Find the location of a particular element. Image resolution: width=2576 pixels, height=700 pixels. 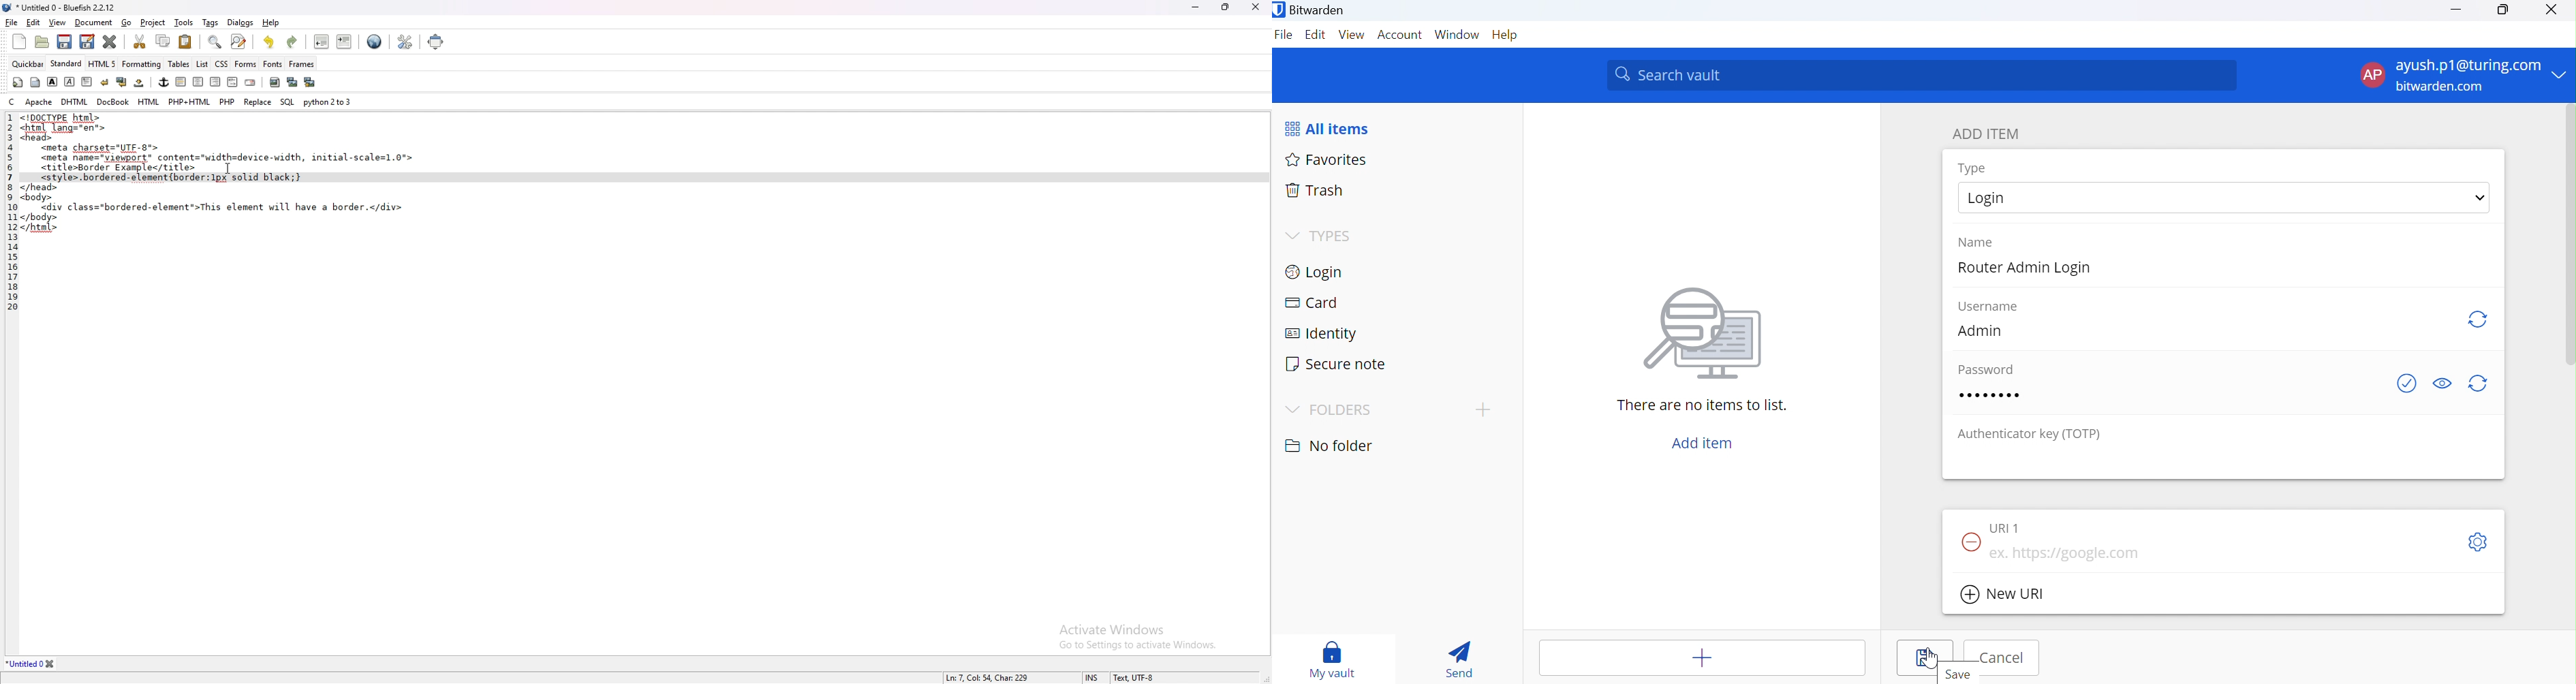

Activate Windows
Go to Settings to activate Windows. is located at coordinates (1133, 631).